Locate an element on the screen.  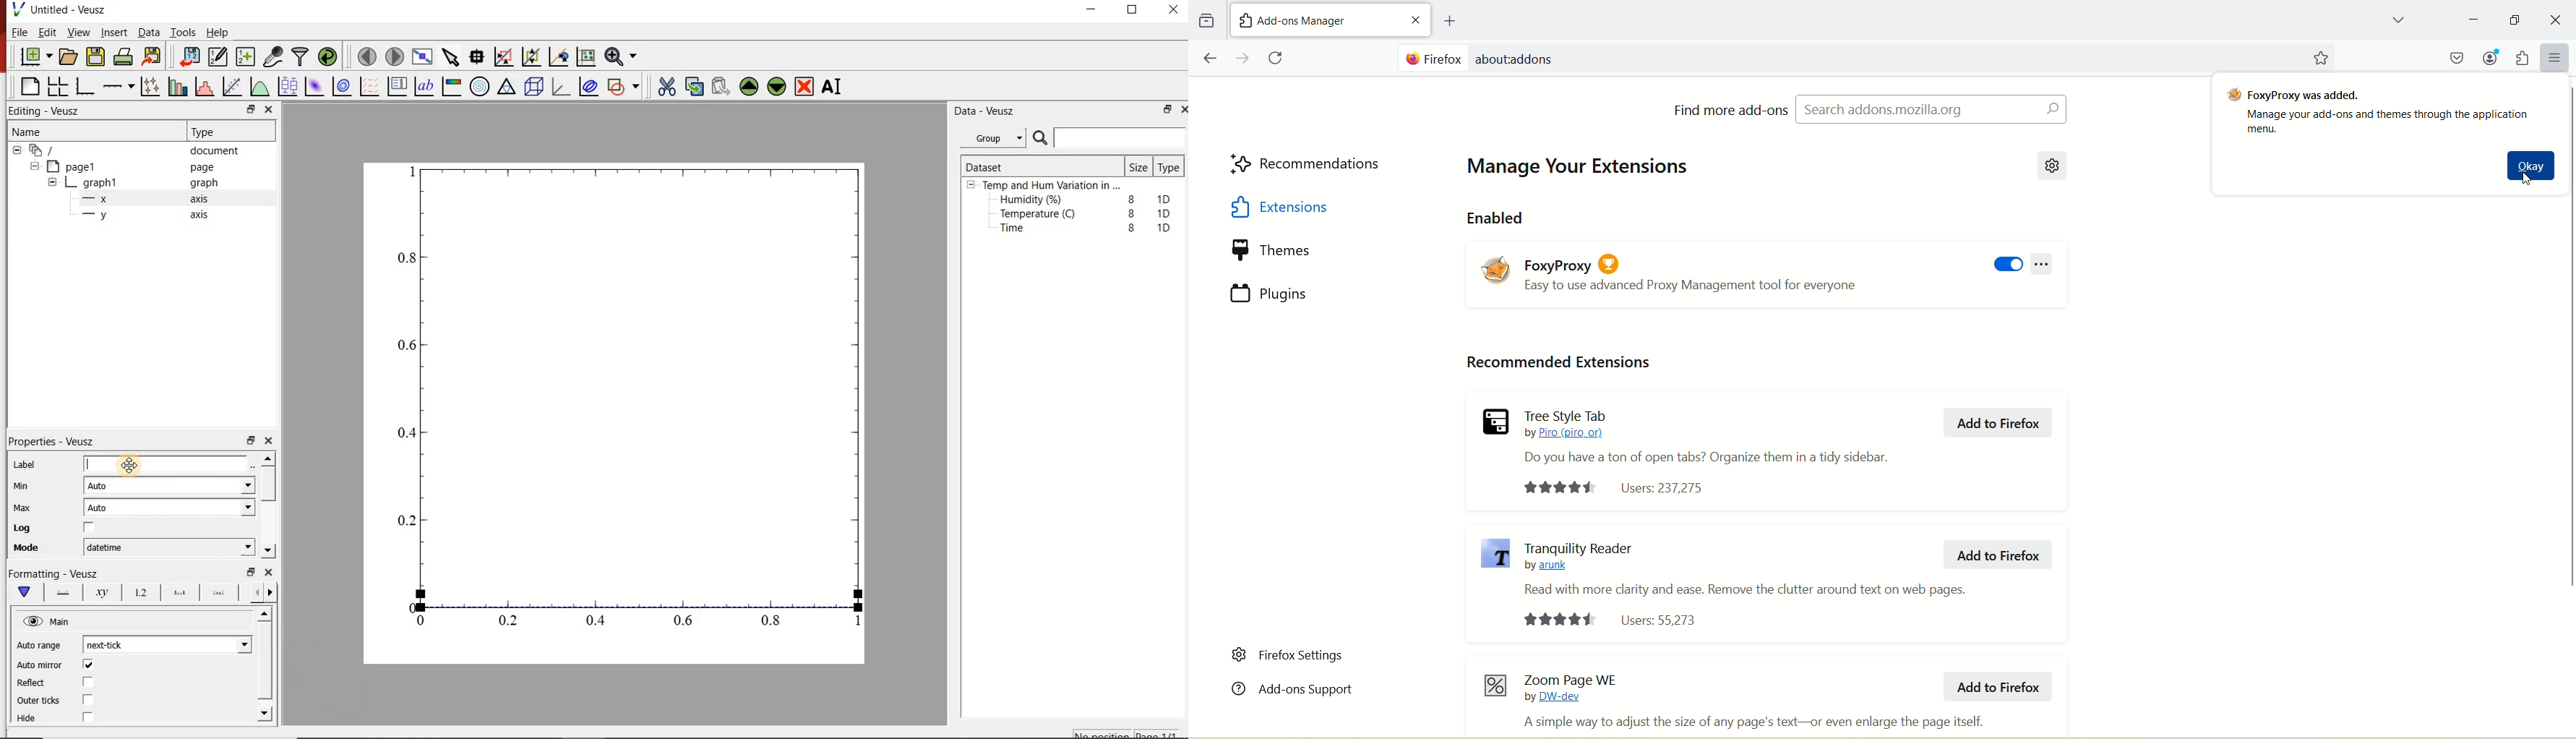
Move Forwards is located at coordinates (1244, 58).